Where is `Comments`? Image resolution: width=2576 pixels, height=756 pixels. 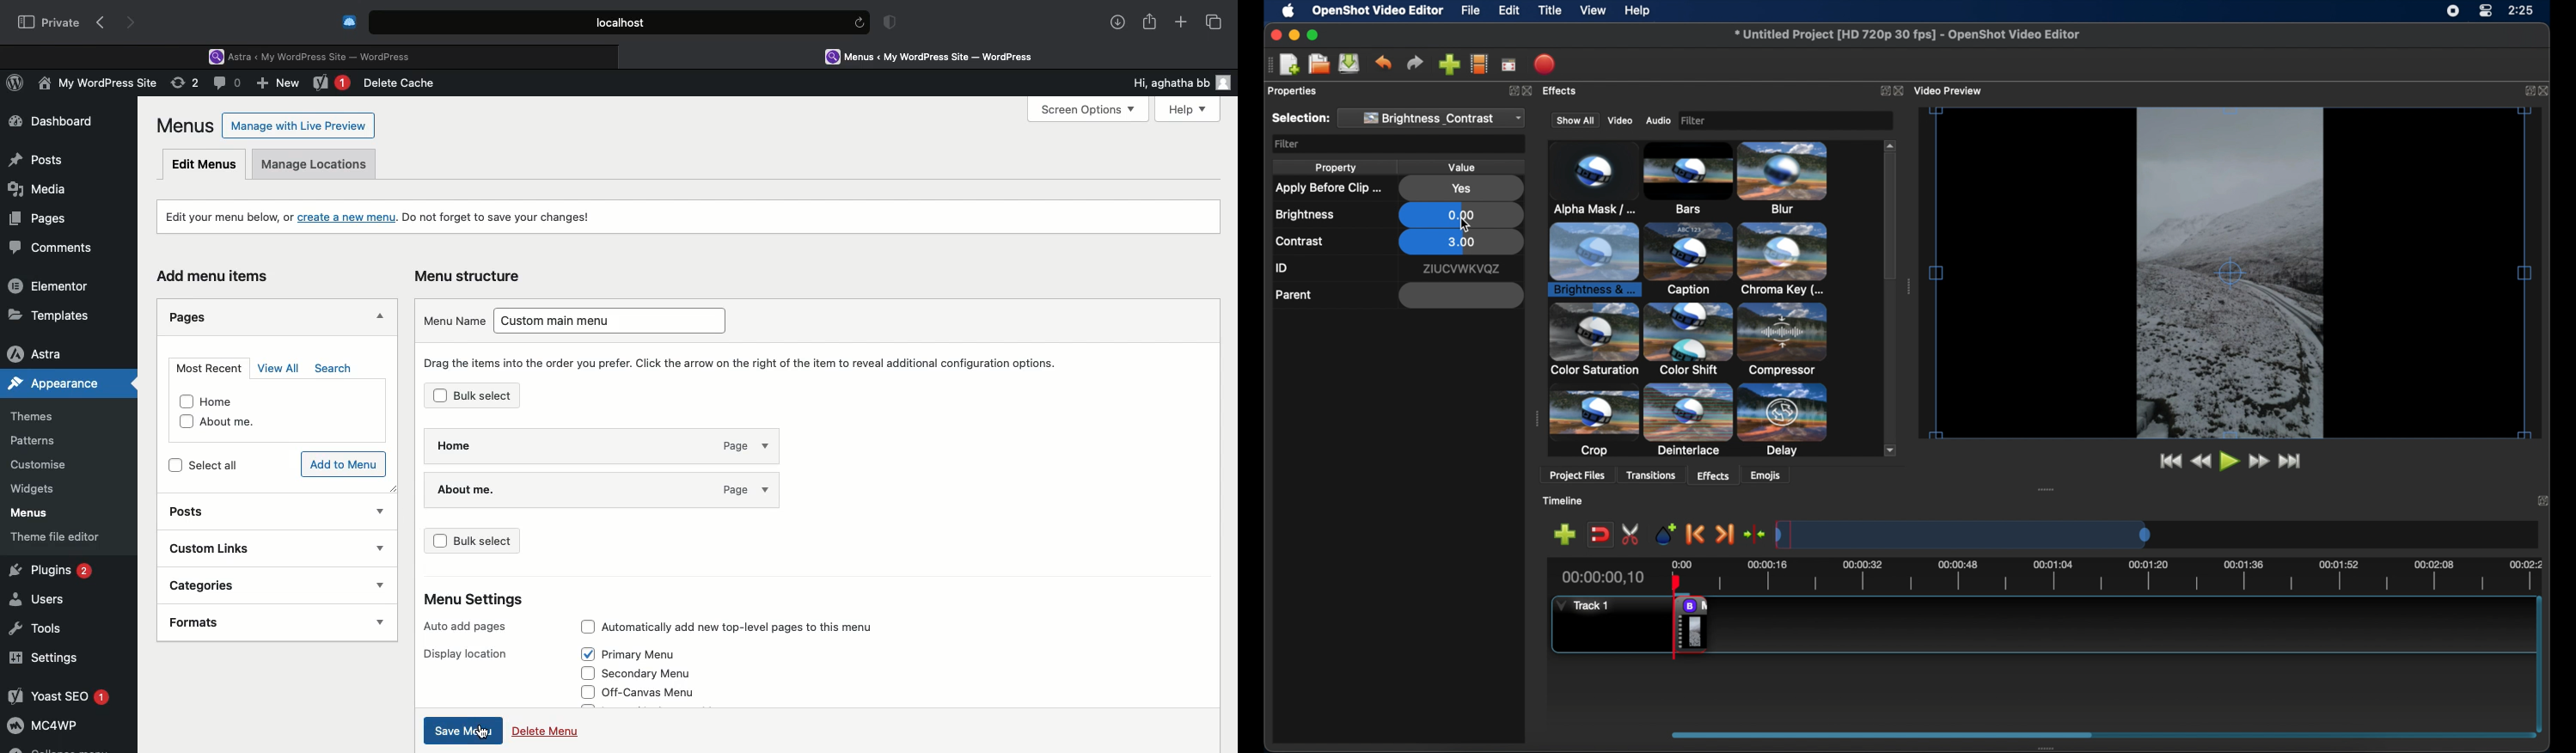
Comments is located at coordinates (58, 248).